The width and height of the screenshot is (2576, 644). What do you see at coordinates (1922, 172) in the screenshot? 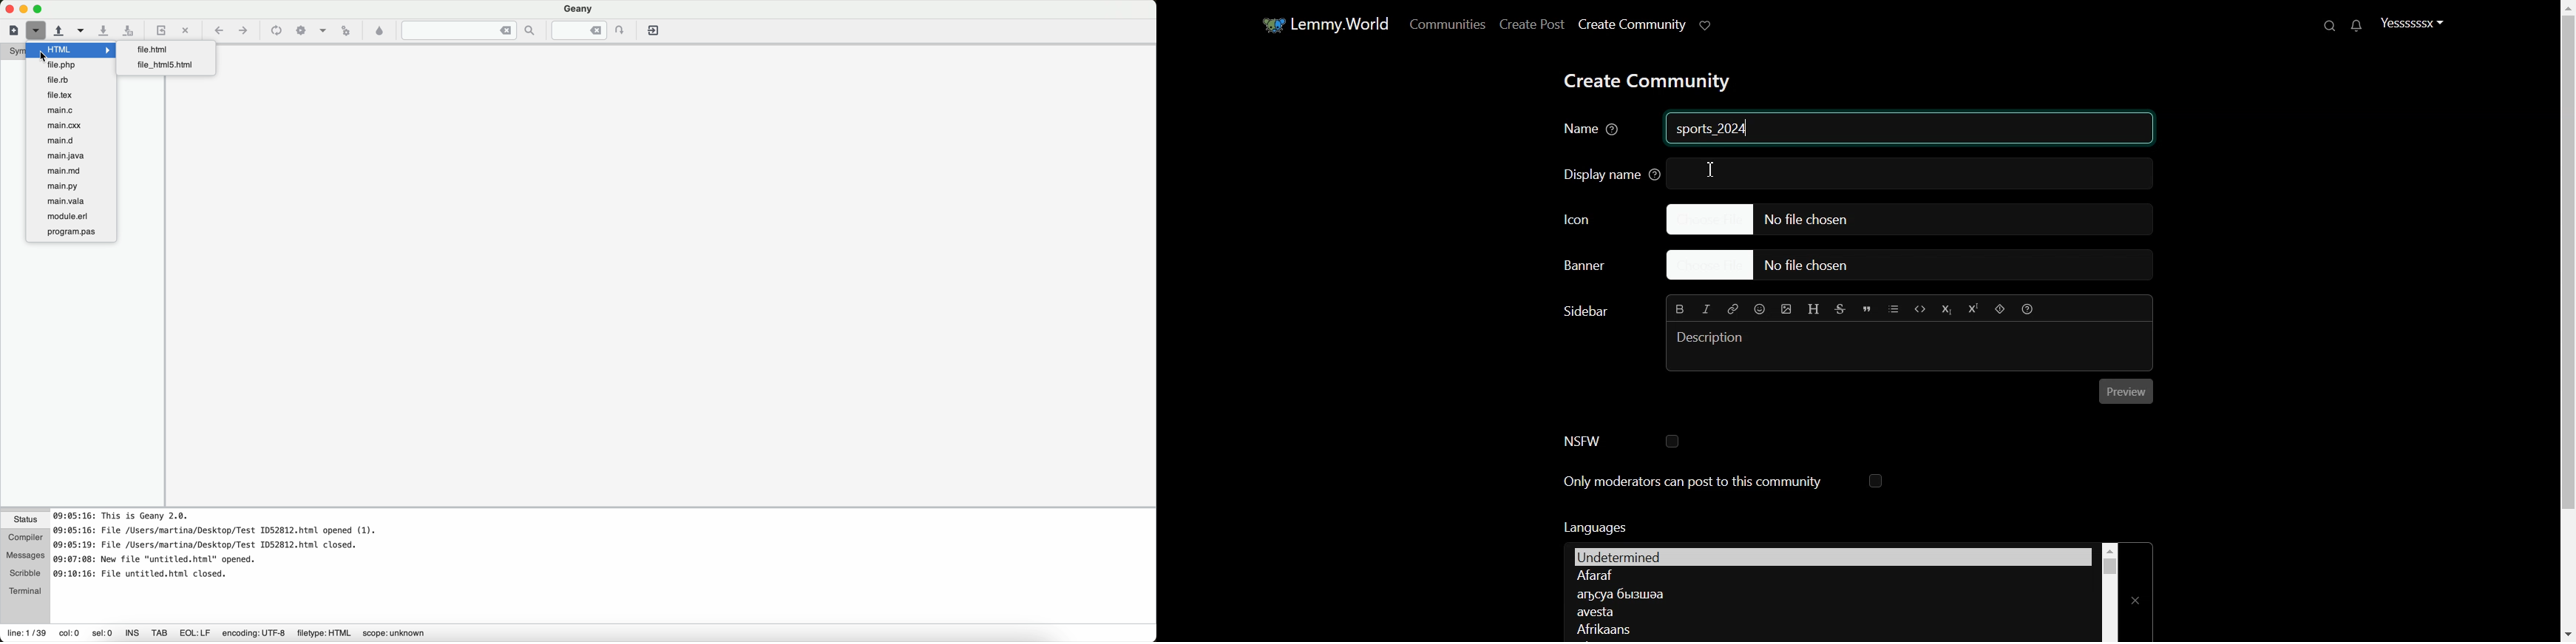
I see `textbox` at bounding box center [1922, 172].